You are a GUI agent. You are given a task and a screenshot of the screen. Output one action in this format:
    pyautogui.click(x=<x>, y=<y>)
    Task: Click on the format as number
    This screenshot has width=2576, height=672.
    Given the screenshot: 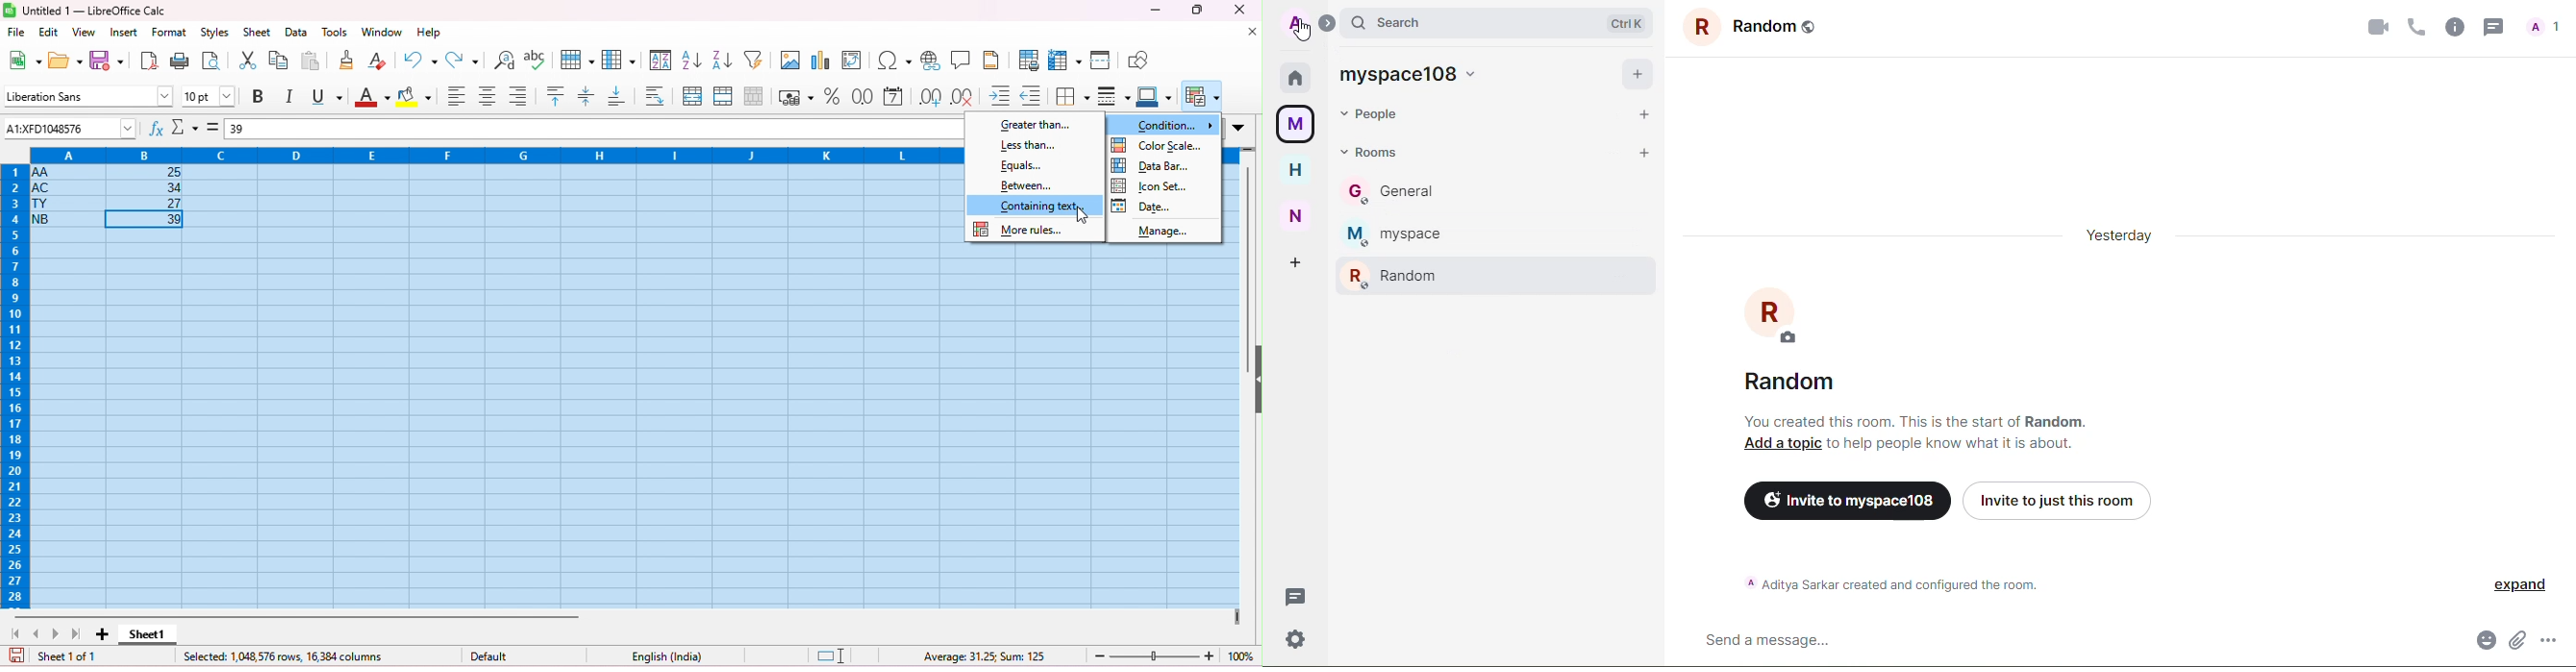 What is the action you would take?
    pyautogui.click(x=863, y=96)
    